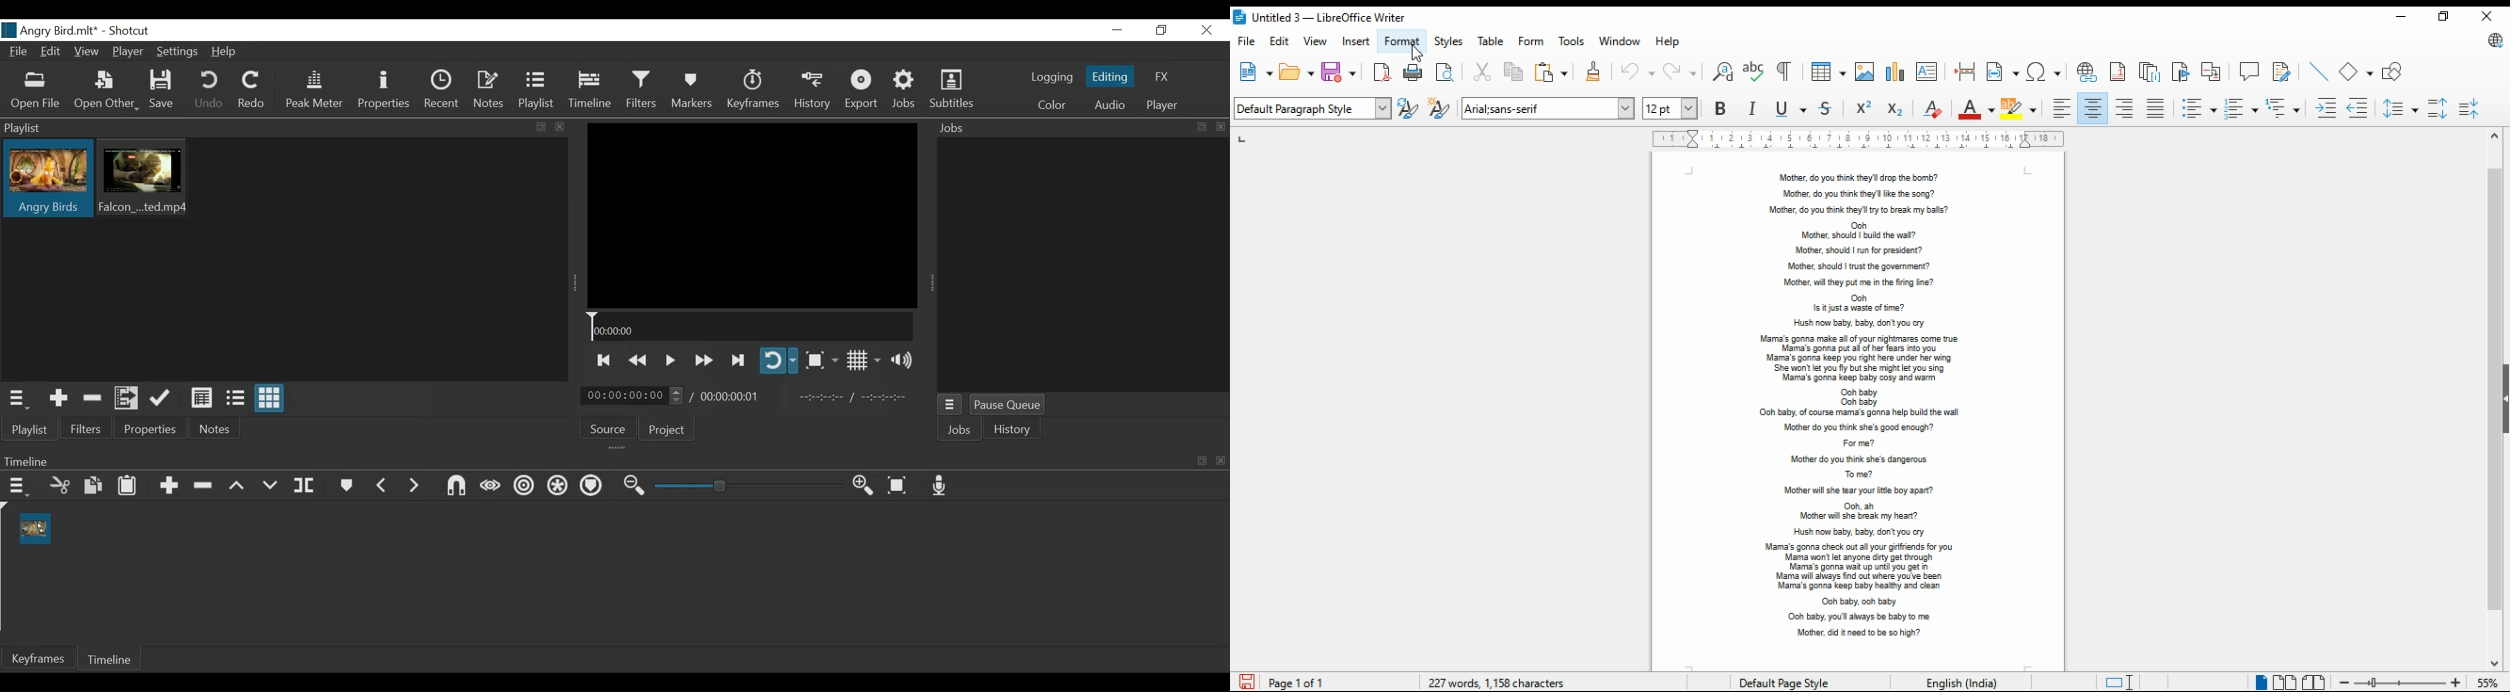 The width and height of the screenshot is (2520, 700). I want to click on Properties, so click(152, 430).